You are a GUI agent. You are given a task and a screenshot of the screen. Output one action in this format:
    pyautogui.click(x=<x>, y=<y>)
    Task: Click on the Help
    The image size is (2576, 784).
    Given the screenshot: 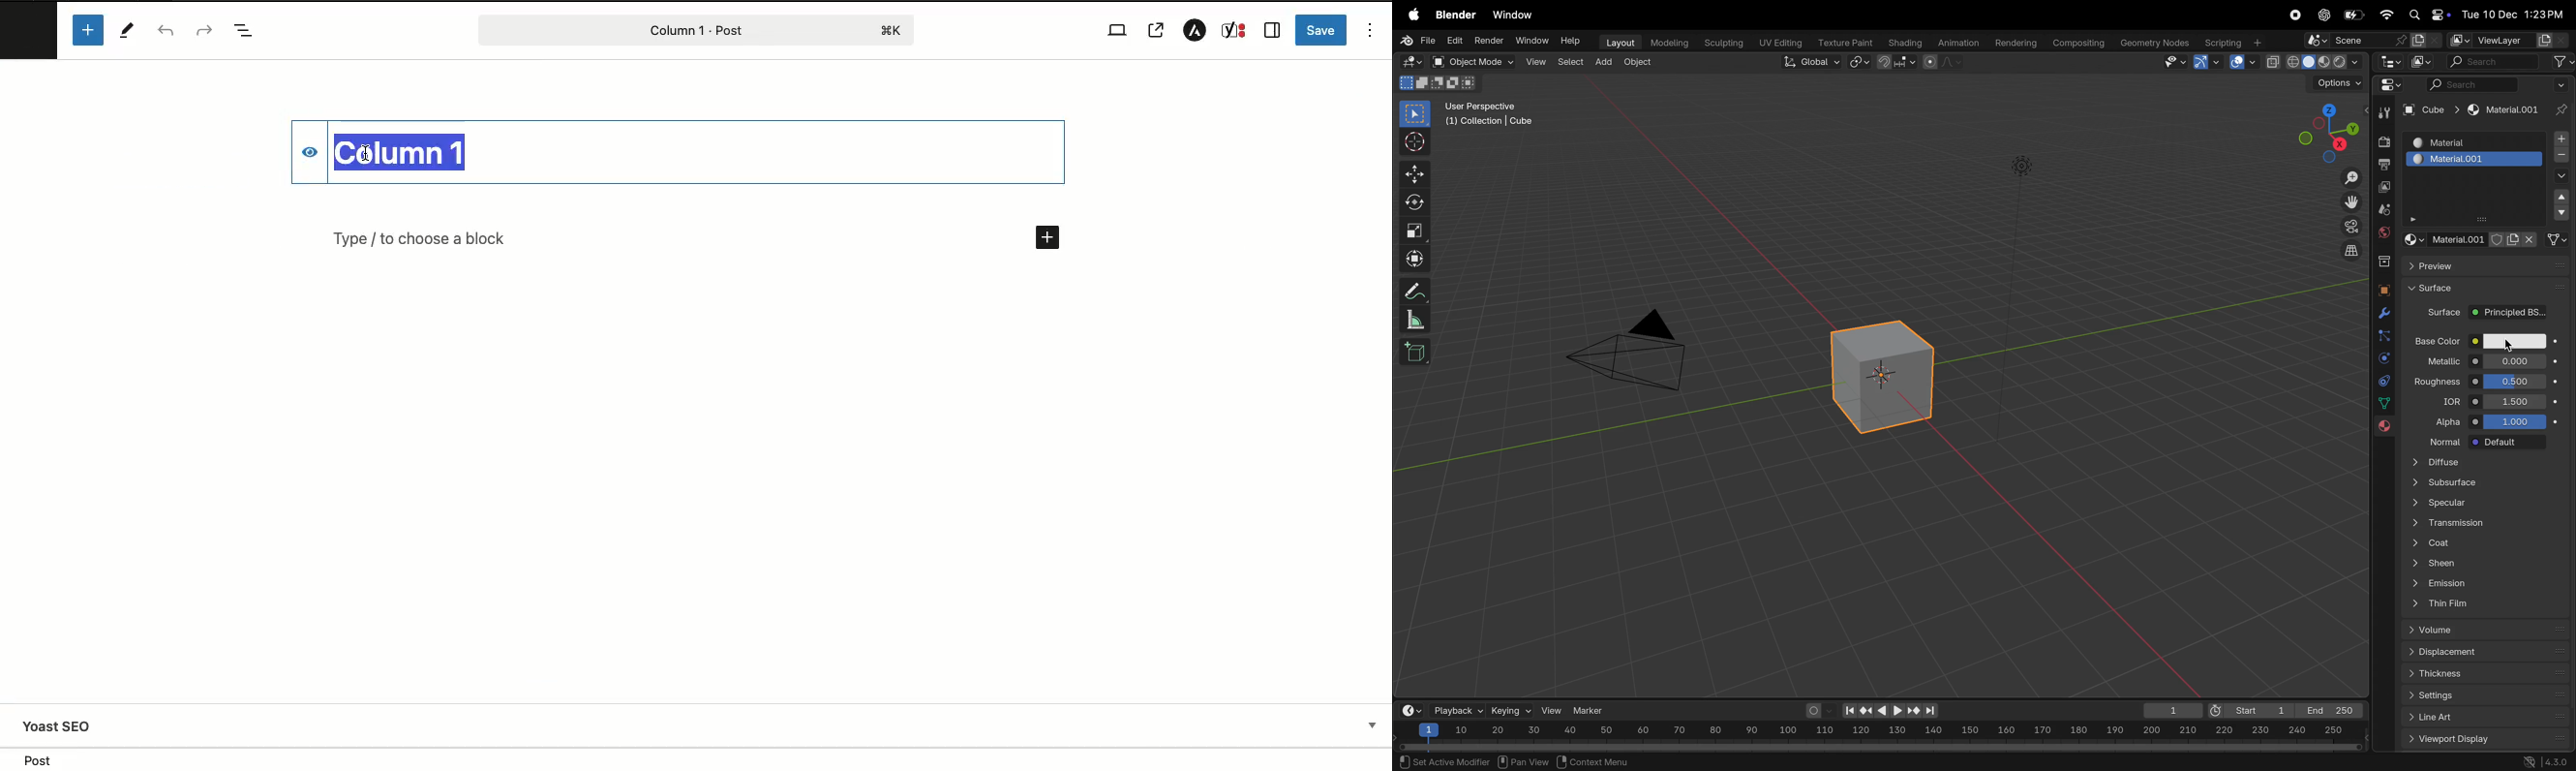 What is the action you would take?
    pyautogui.click(x=1573, y=41)
    